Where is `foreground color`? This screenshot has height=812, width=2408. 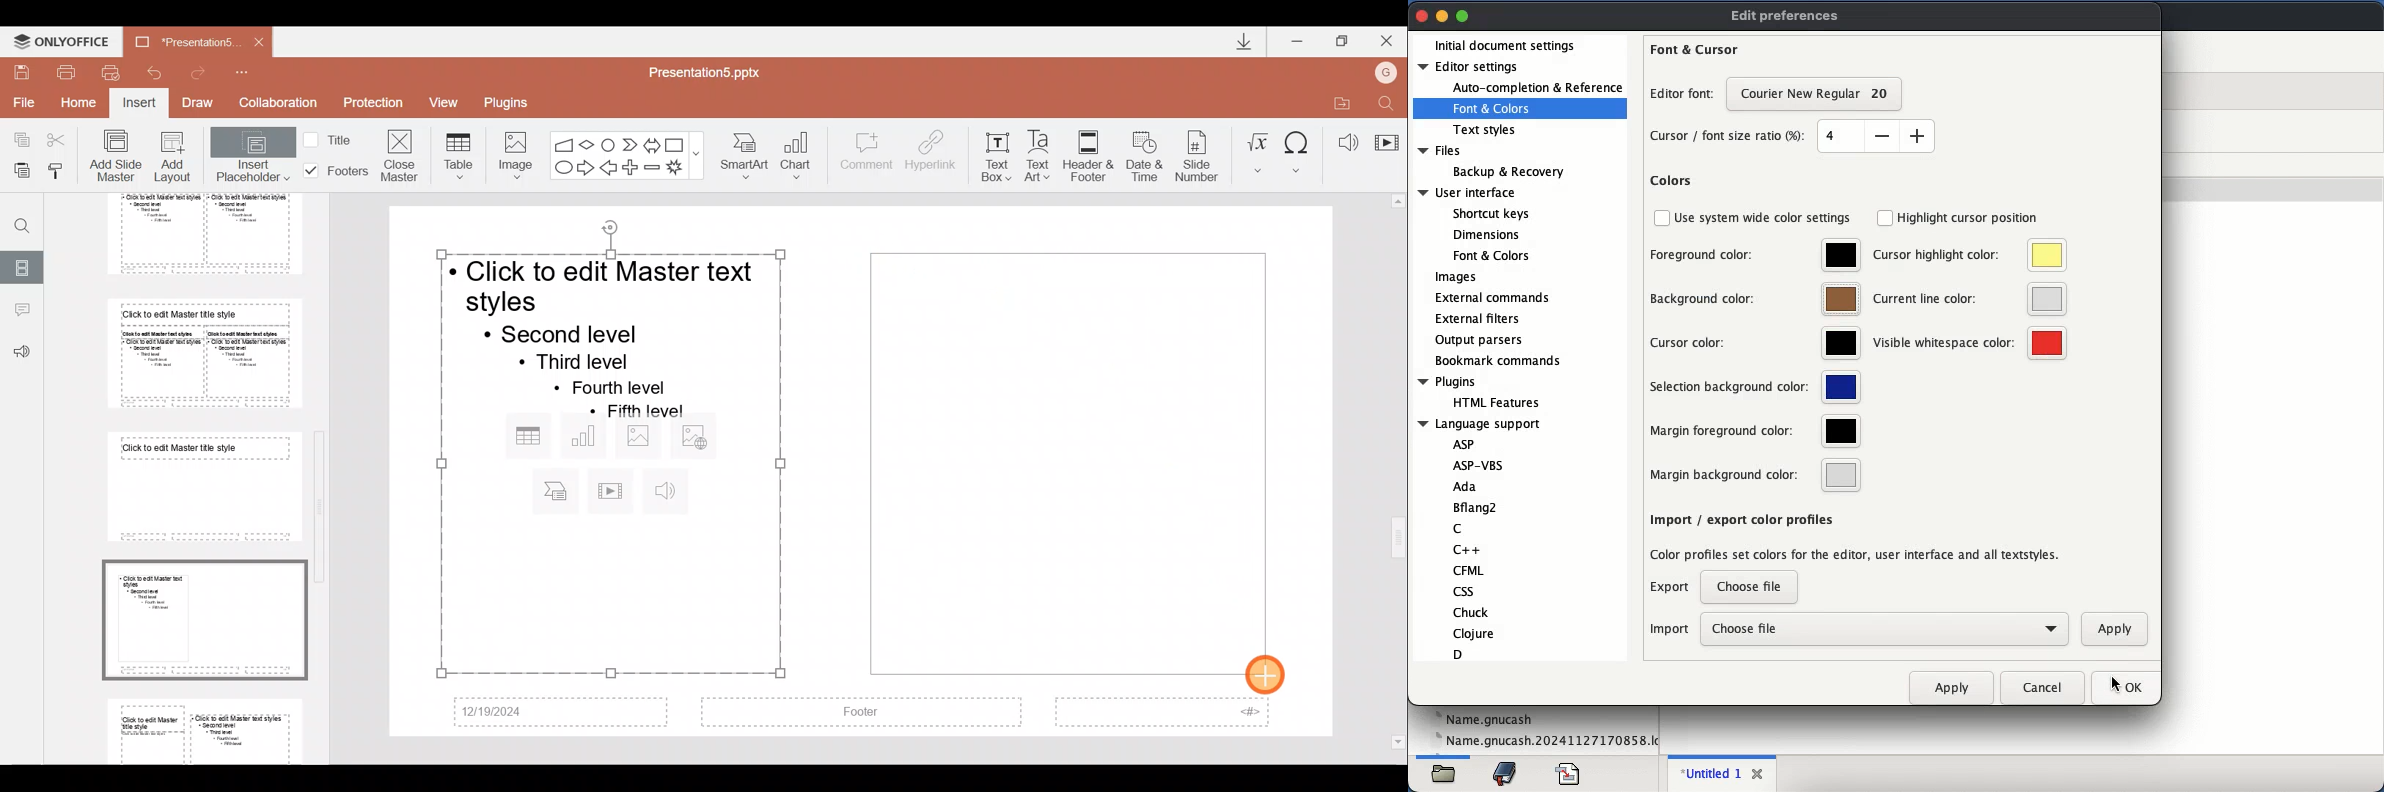
foreground color is located at coordinates (1756, 257).